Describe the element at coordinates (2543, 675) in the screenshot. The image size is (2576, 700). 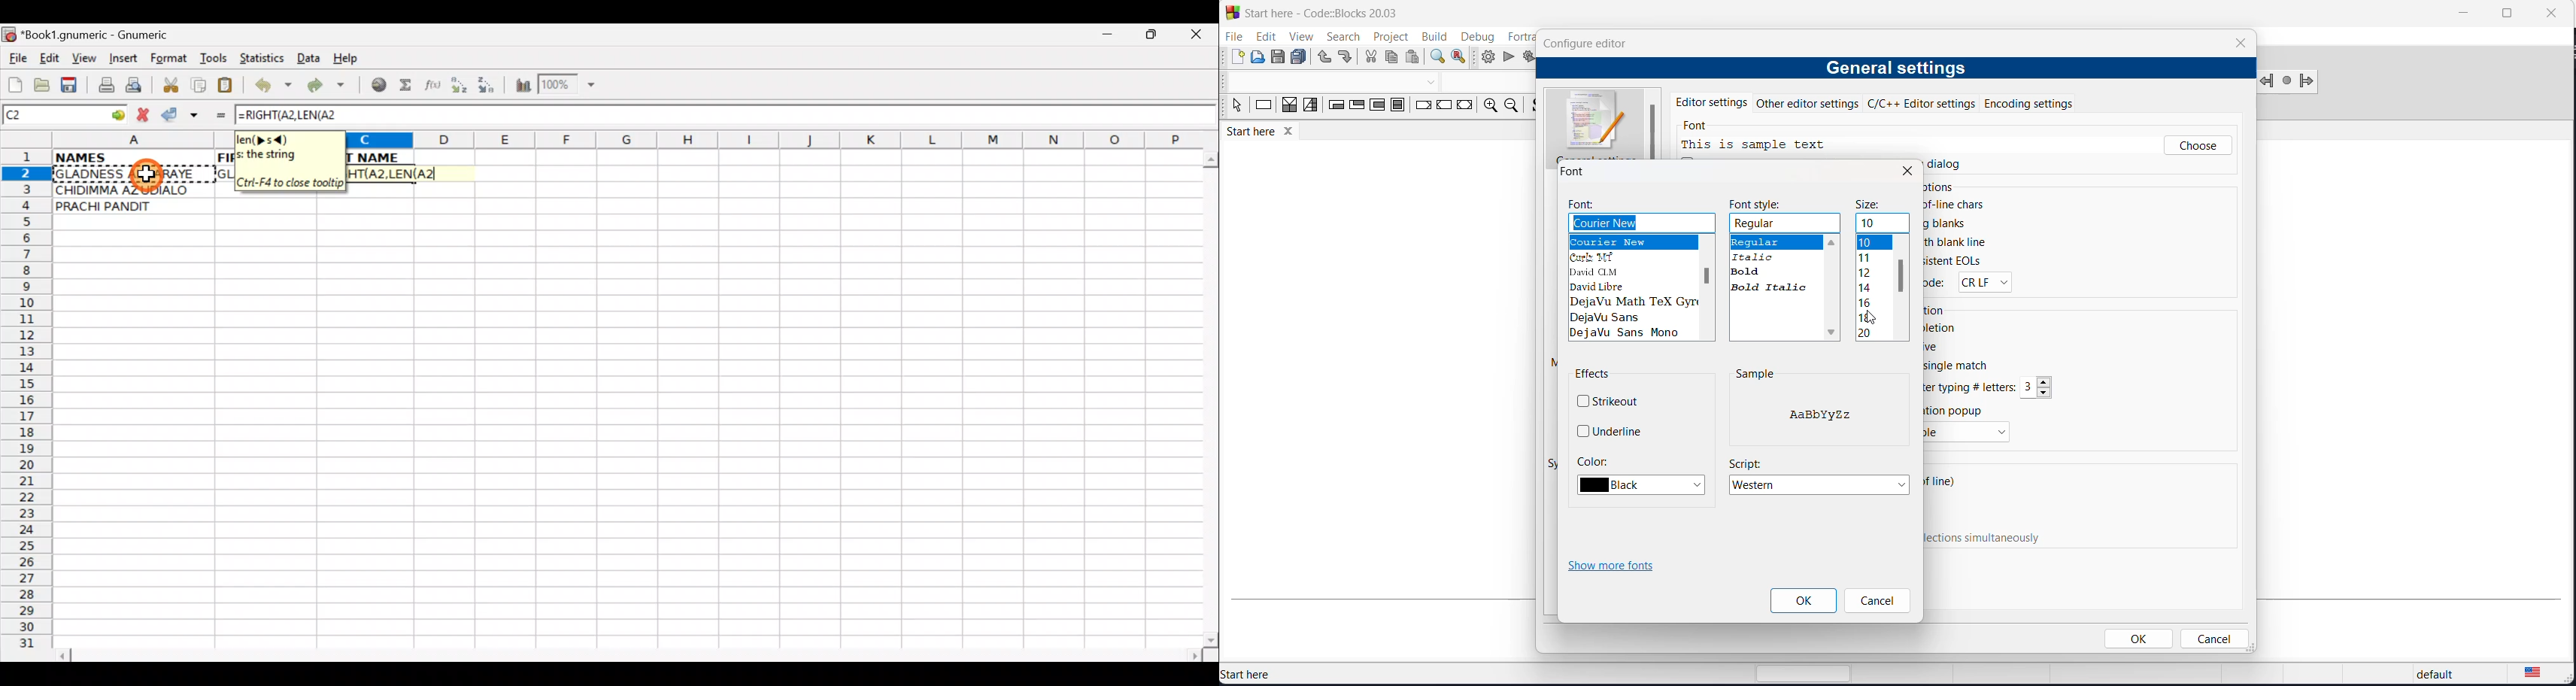
I see `text languge` at that location.